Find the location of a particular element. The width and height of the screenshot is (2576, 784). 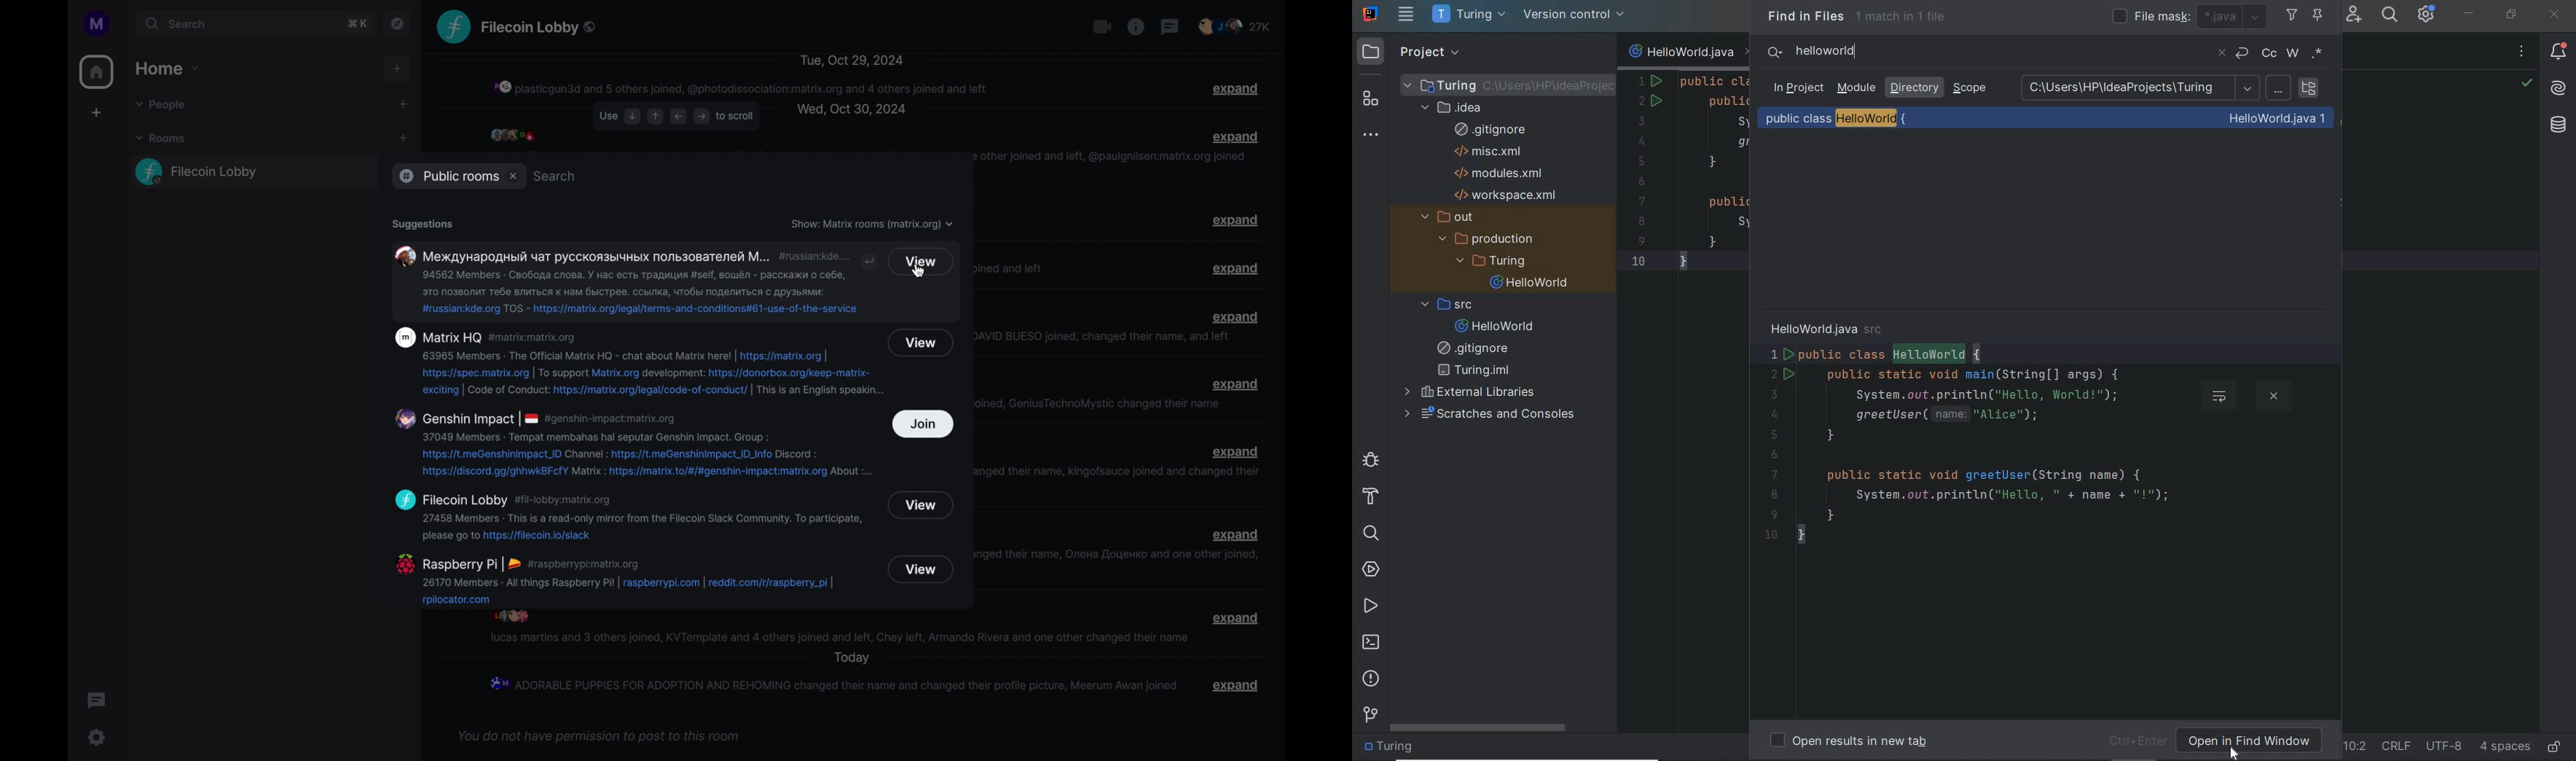

add is located at coordinates (398, 68).